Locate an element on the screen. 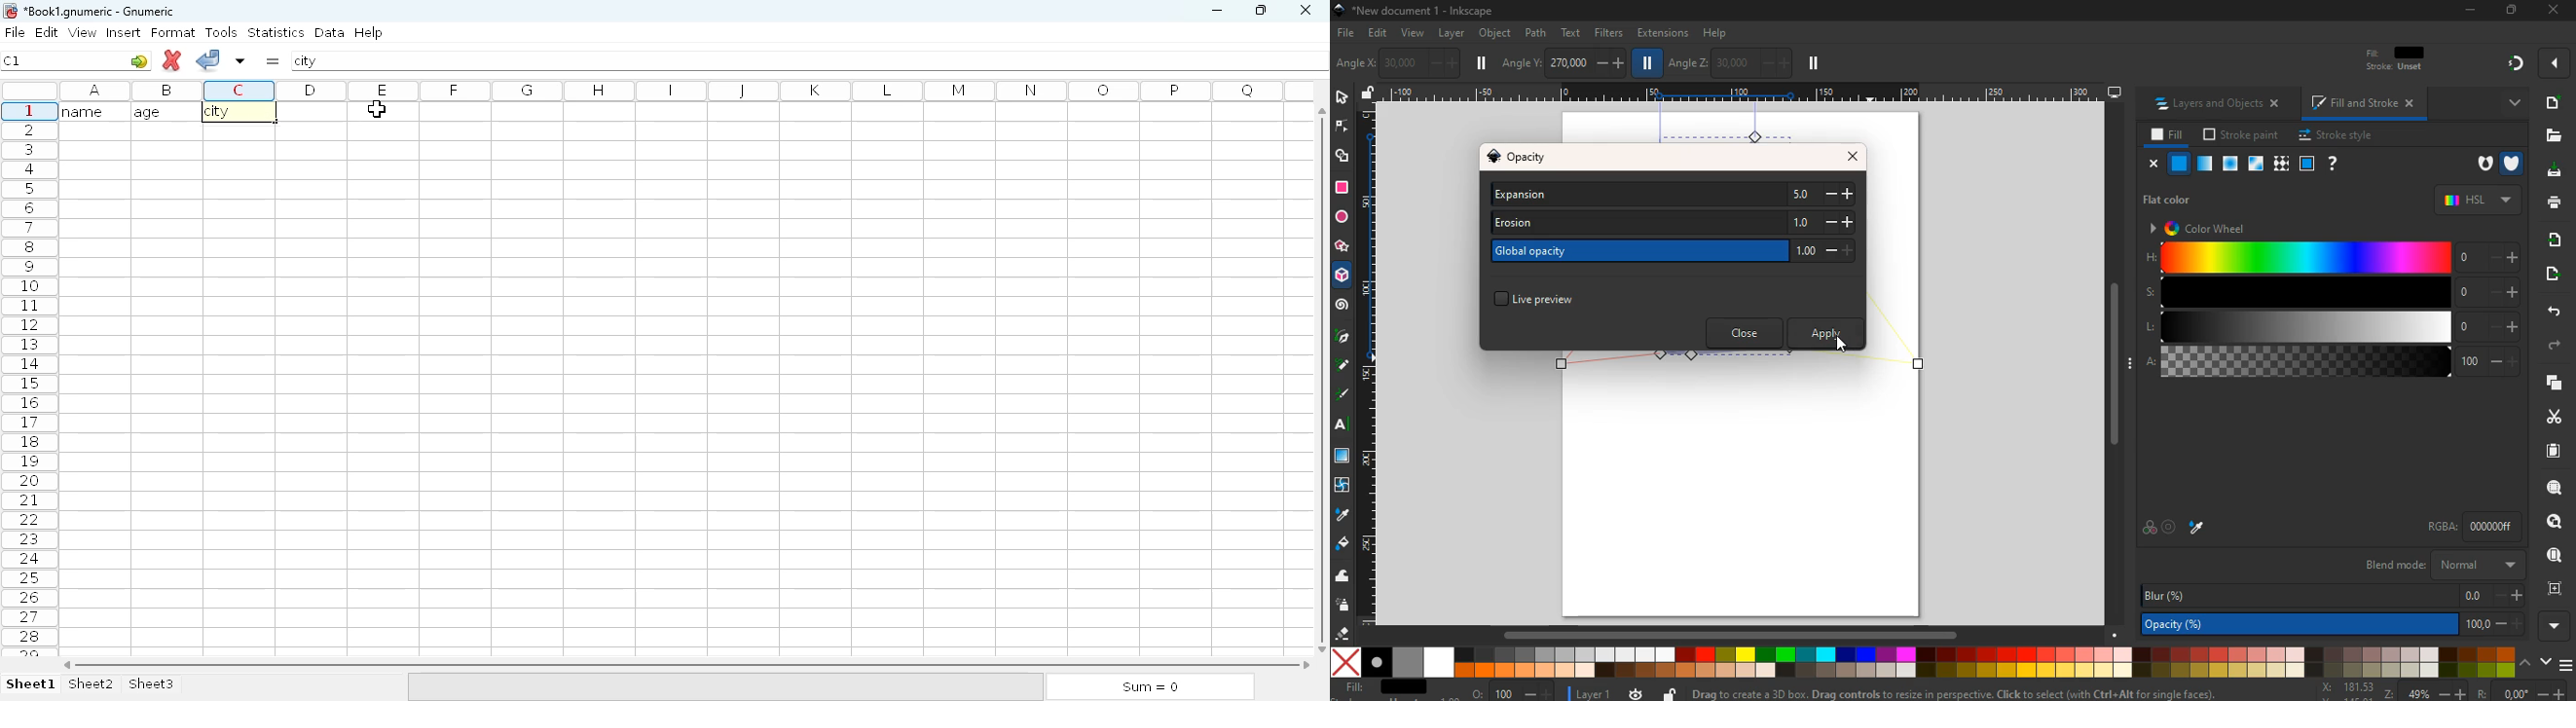 The image size is (2576, 728). gradient is located at coordinates (2517, 64).